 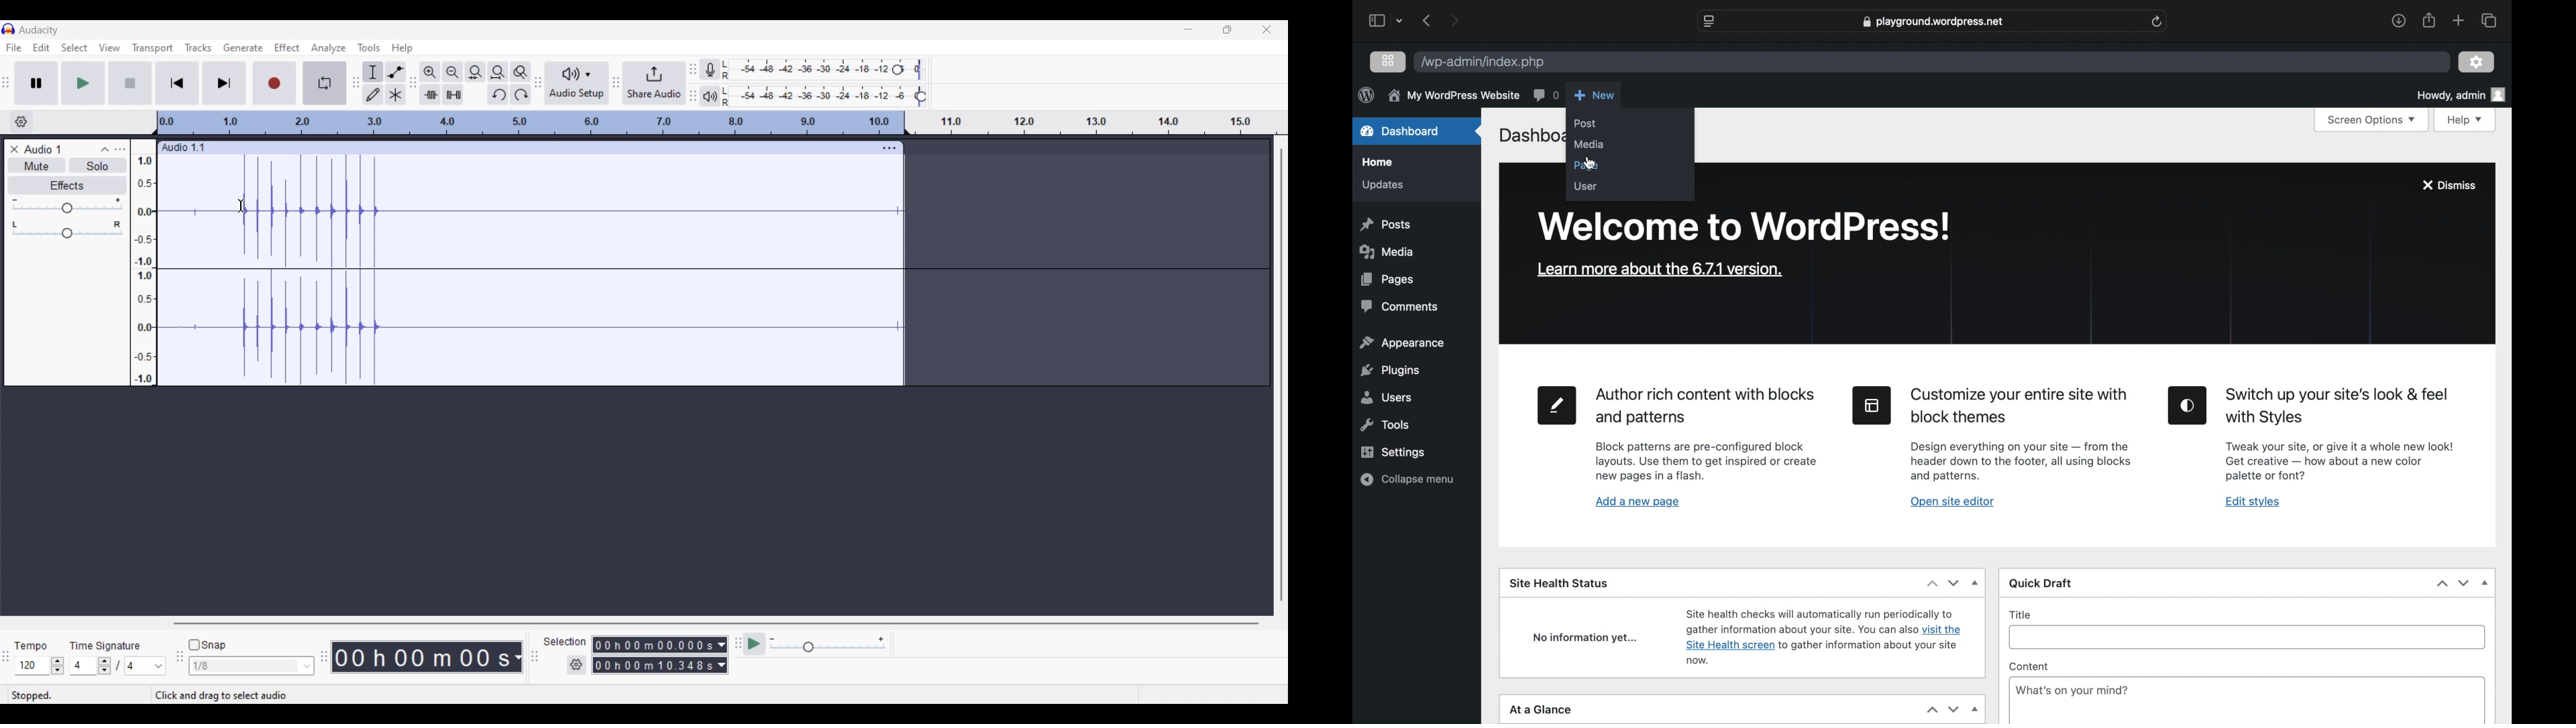 I want to click on post, so click(x=1585, y=123).